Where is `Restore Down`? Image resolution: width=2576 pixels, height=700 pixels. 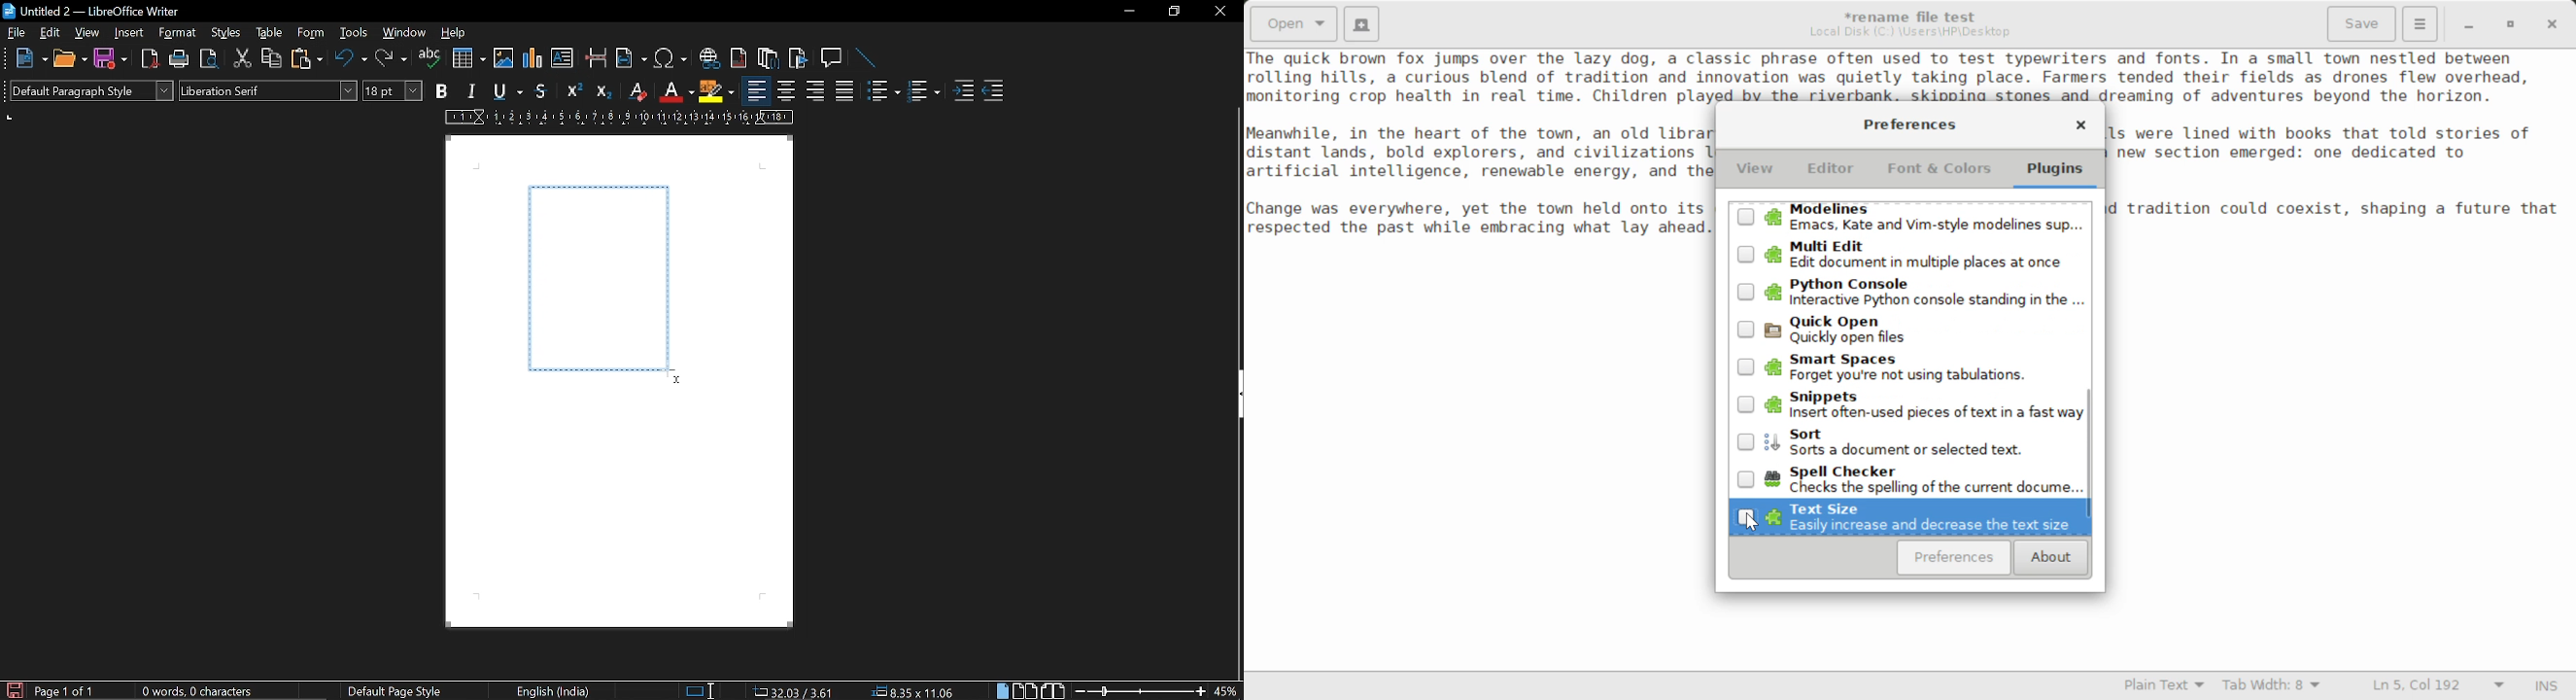 Restore Down is located at coordinates (2467, 24).